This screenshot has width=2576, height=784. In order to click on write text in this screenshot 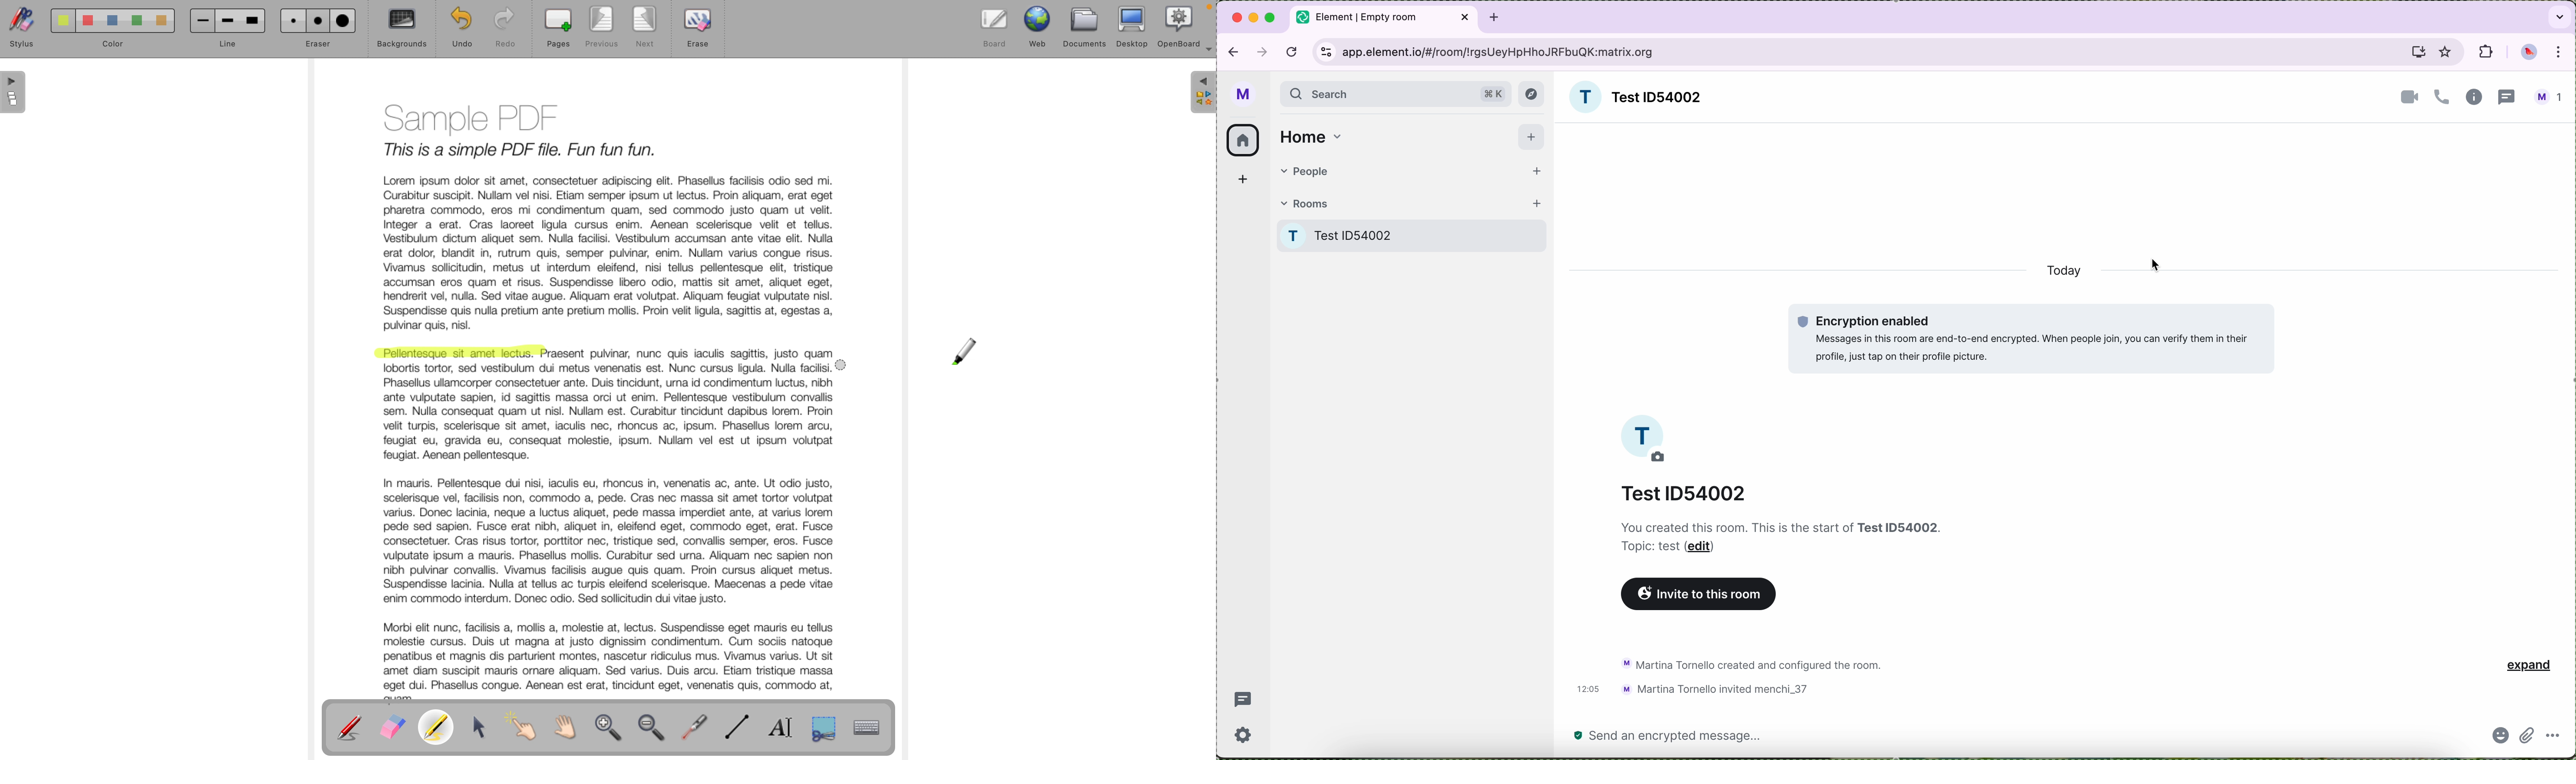, I will do `click(785, 727)`.